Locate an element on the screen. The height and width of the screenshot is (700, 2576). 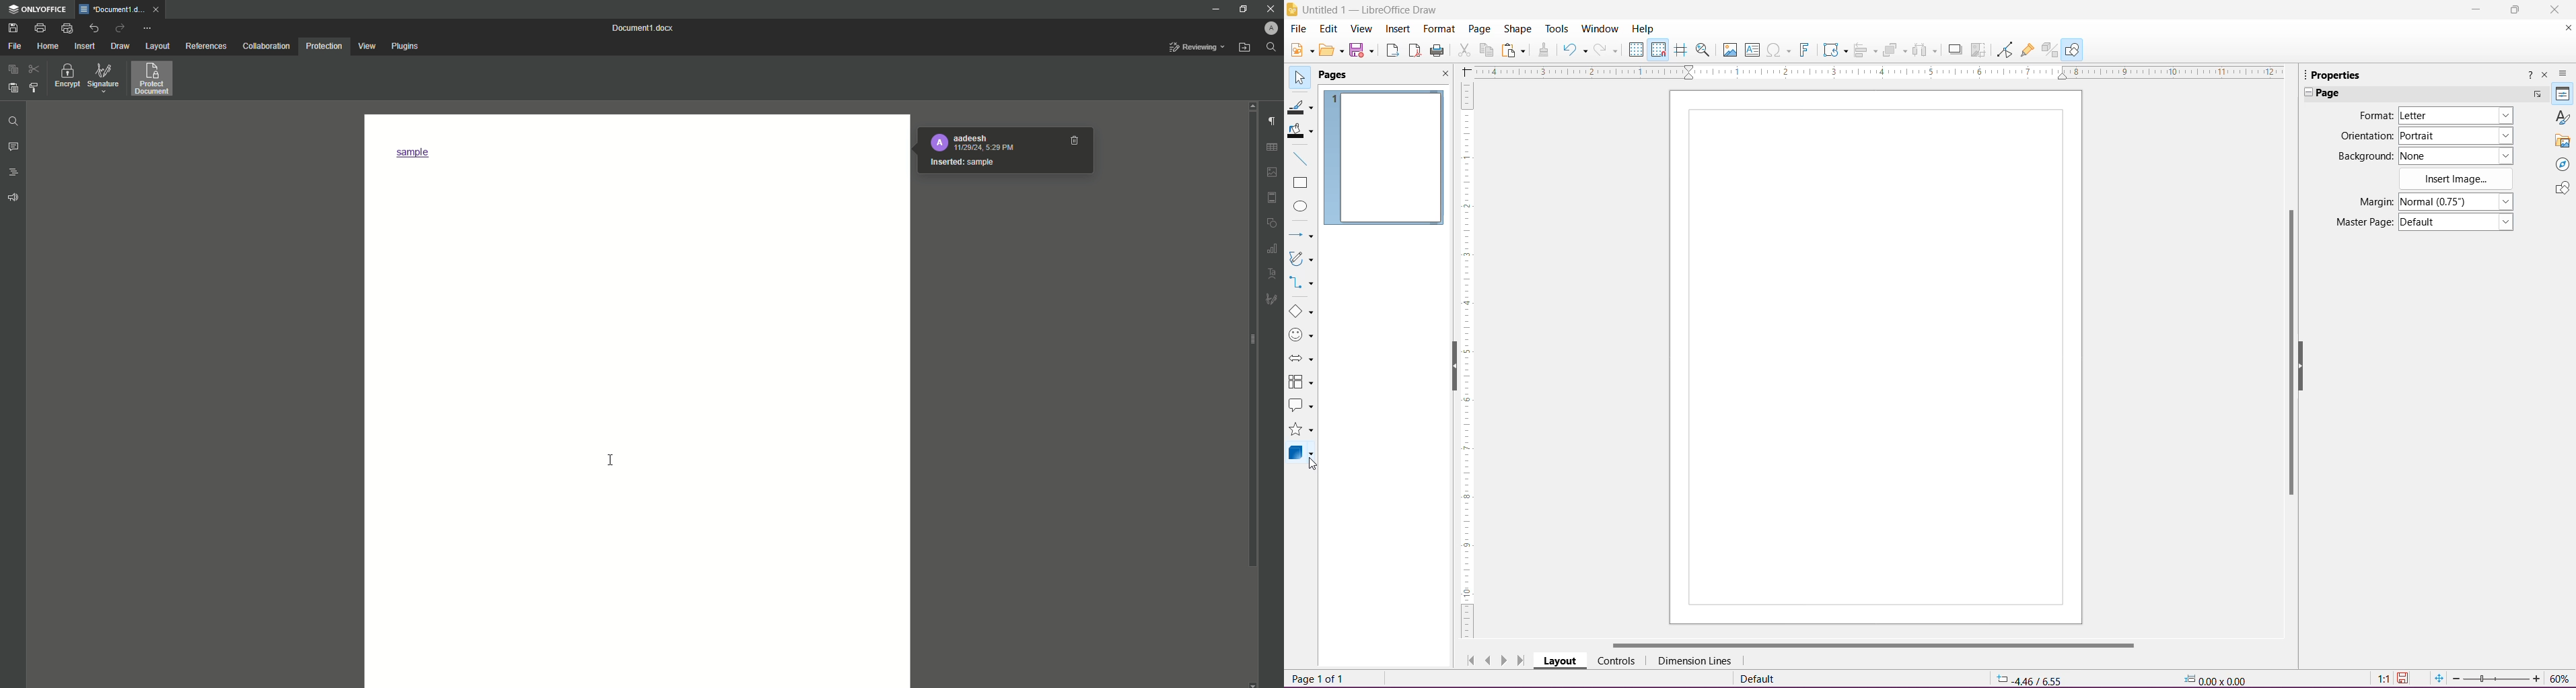
Hide is located at coordinates (2303, 363).